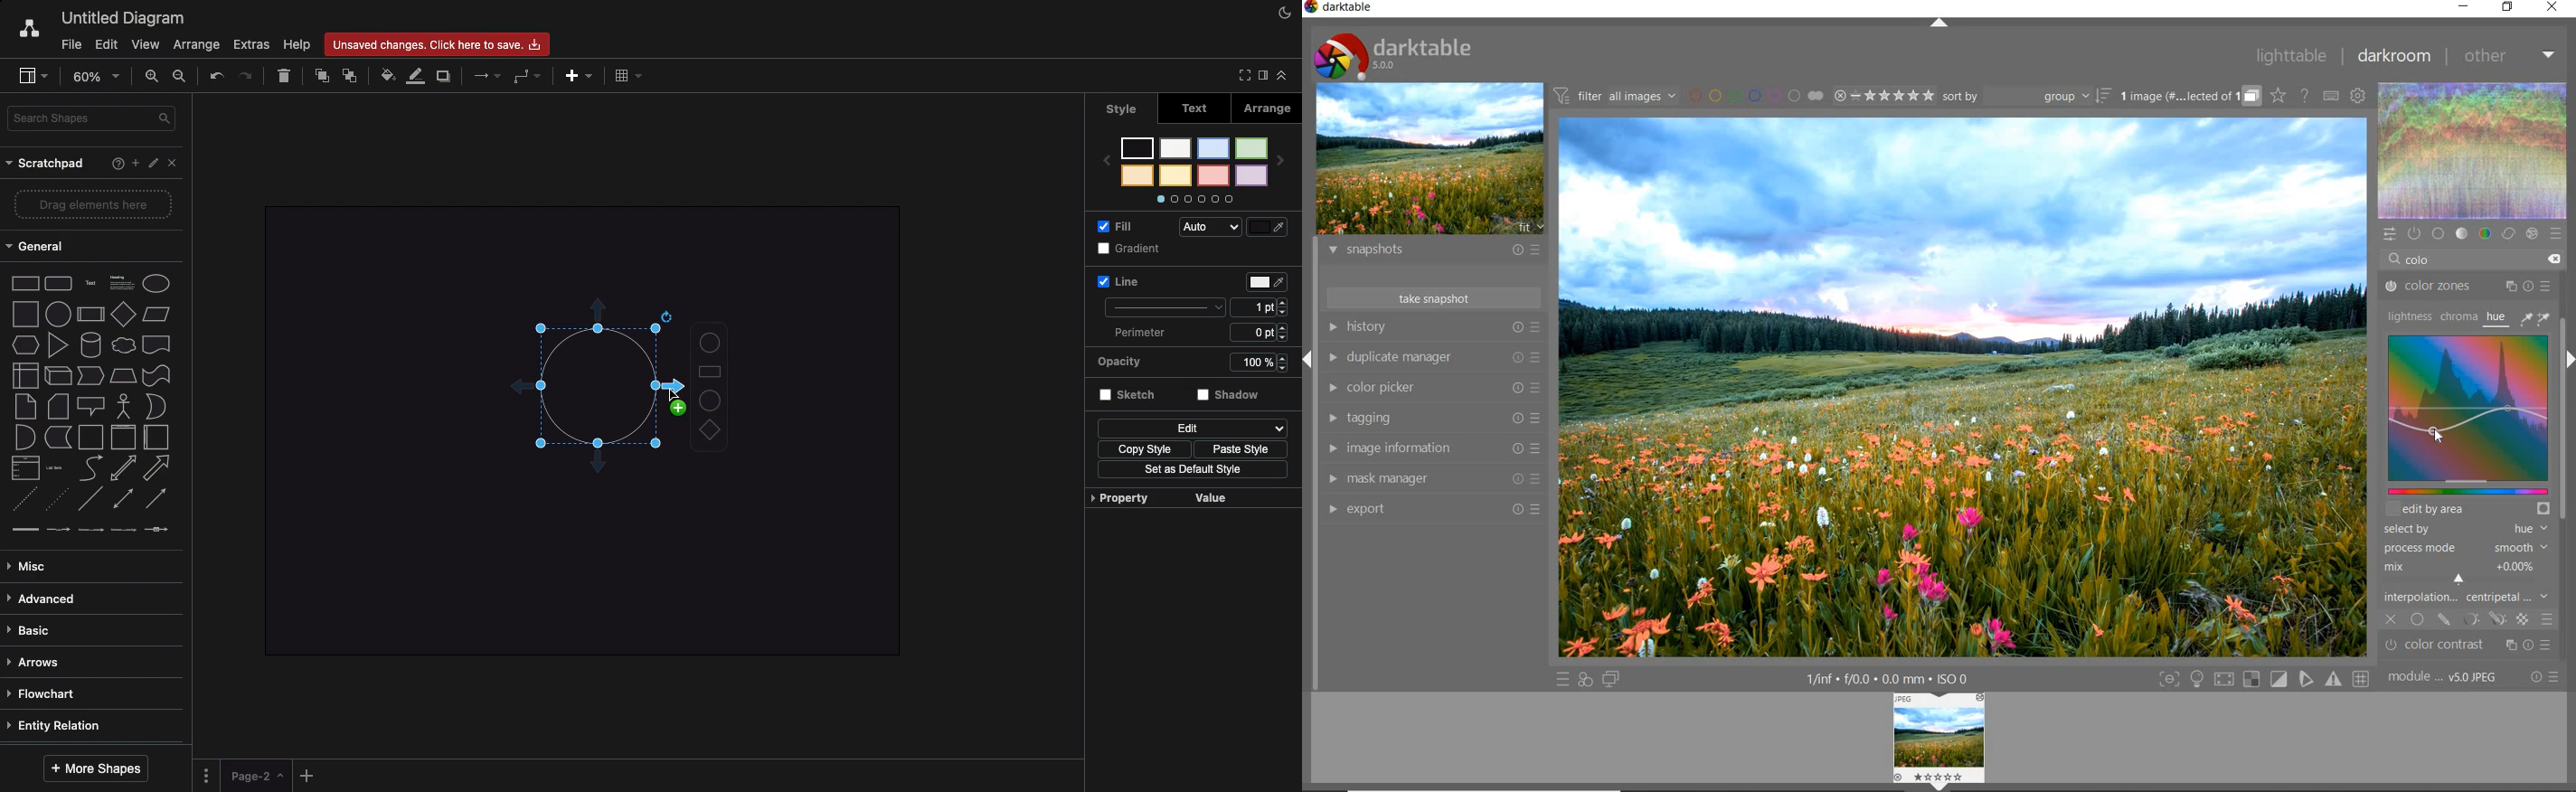  What do you see at coordinates (1432, 508) in the screenshot?
I see `export` at bounding box center [1432, 508].